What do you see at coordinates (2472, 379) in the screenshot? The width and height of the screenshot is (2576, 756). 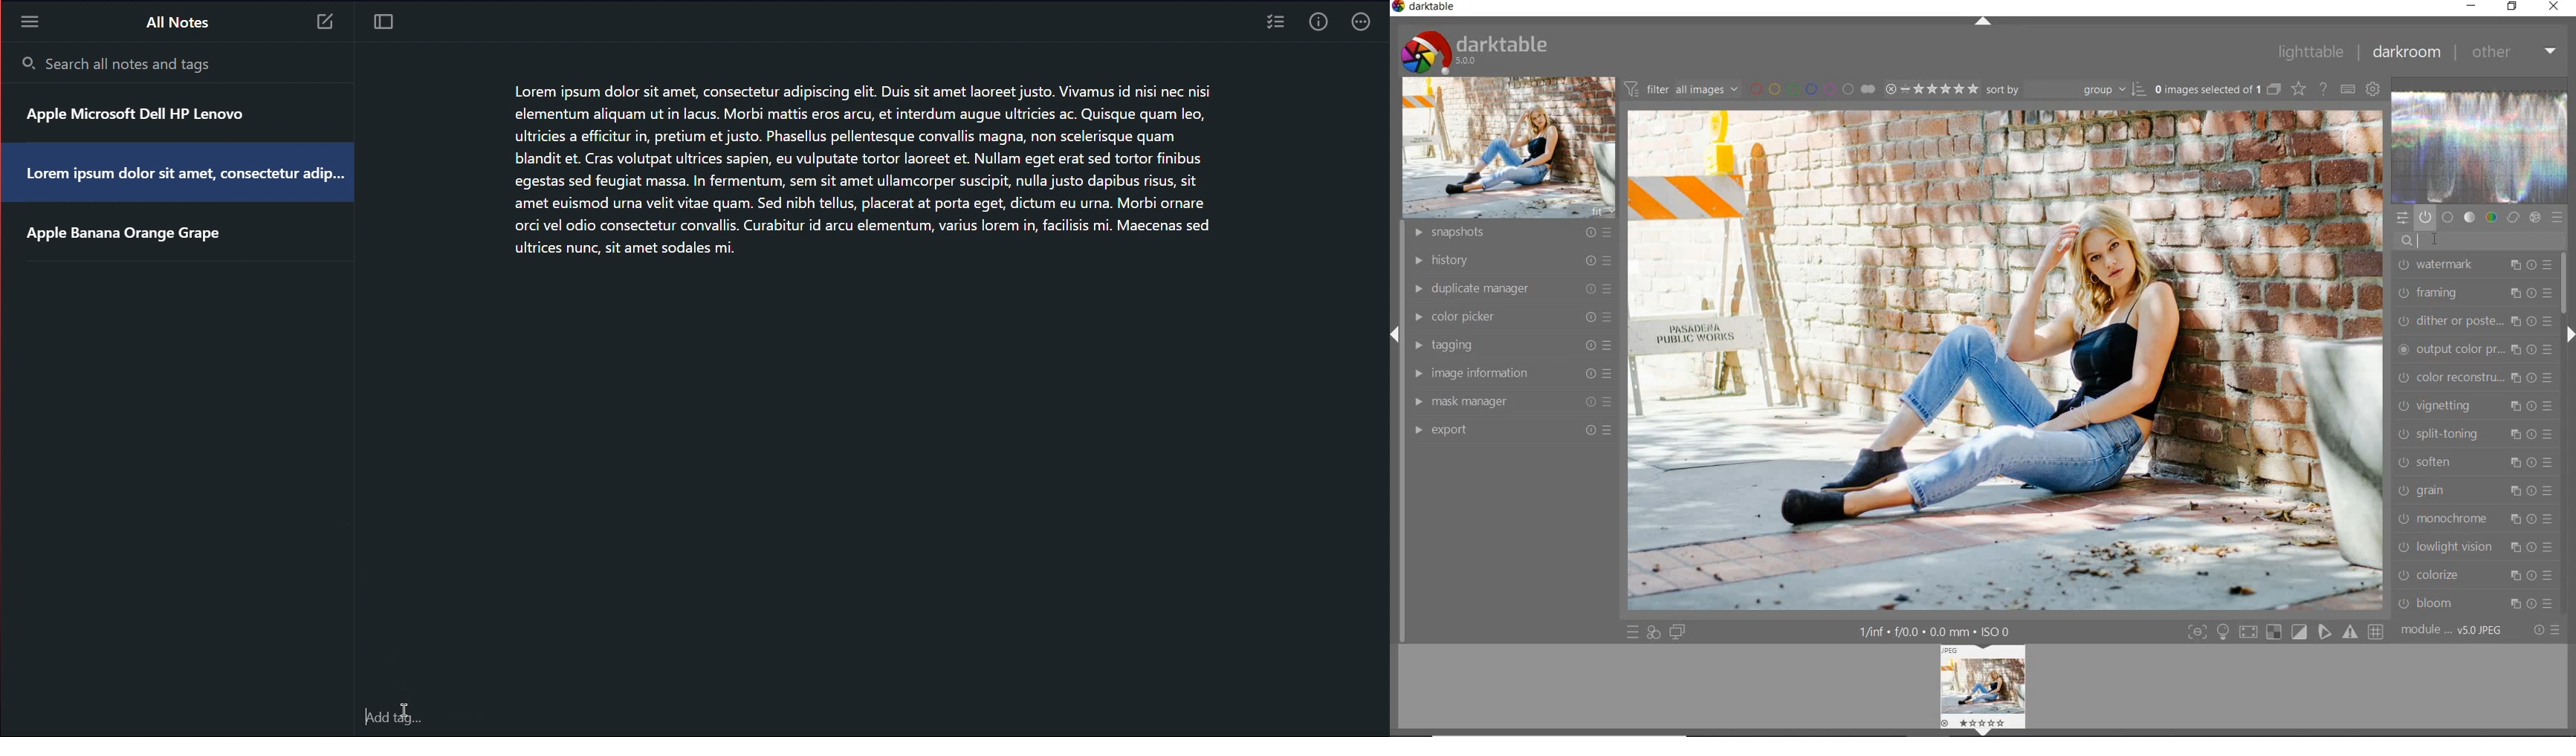 I see `color reconstruction` at bounding box center [2472, 379].